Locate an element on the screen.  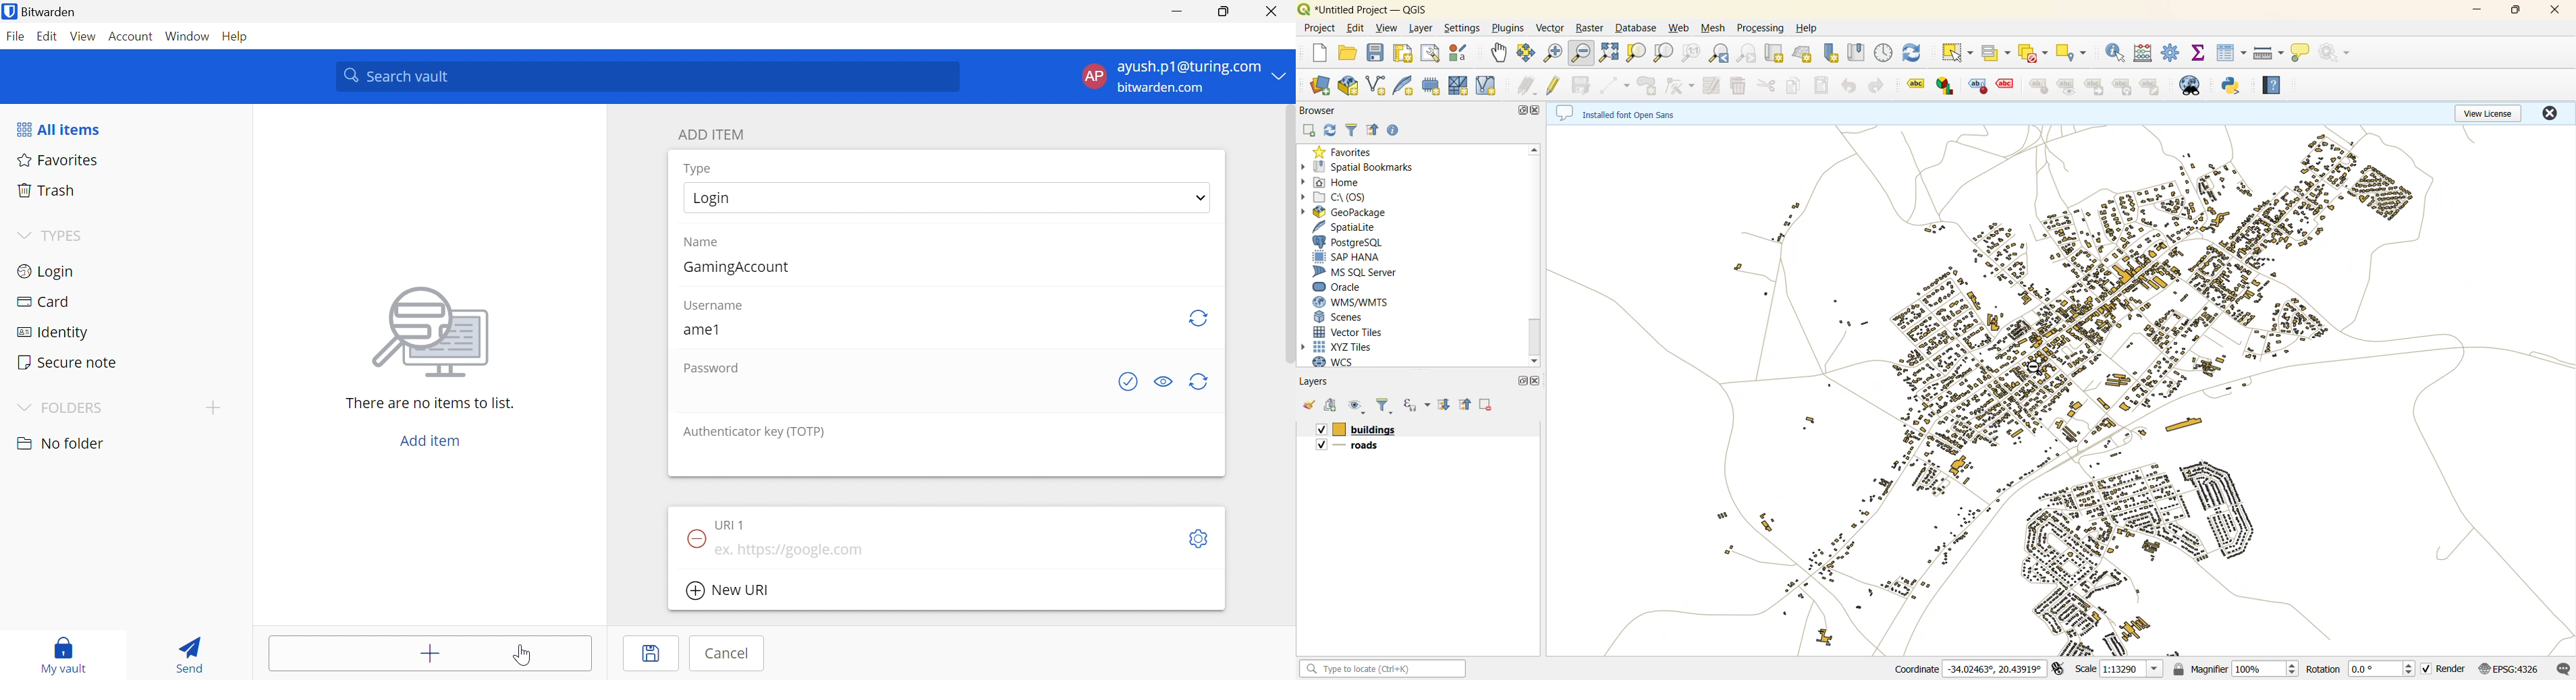
Name is located at coordinates (703, 244).